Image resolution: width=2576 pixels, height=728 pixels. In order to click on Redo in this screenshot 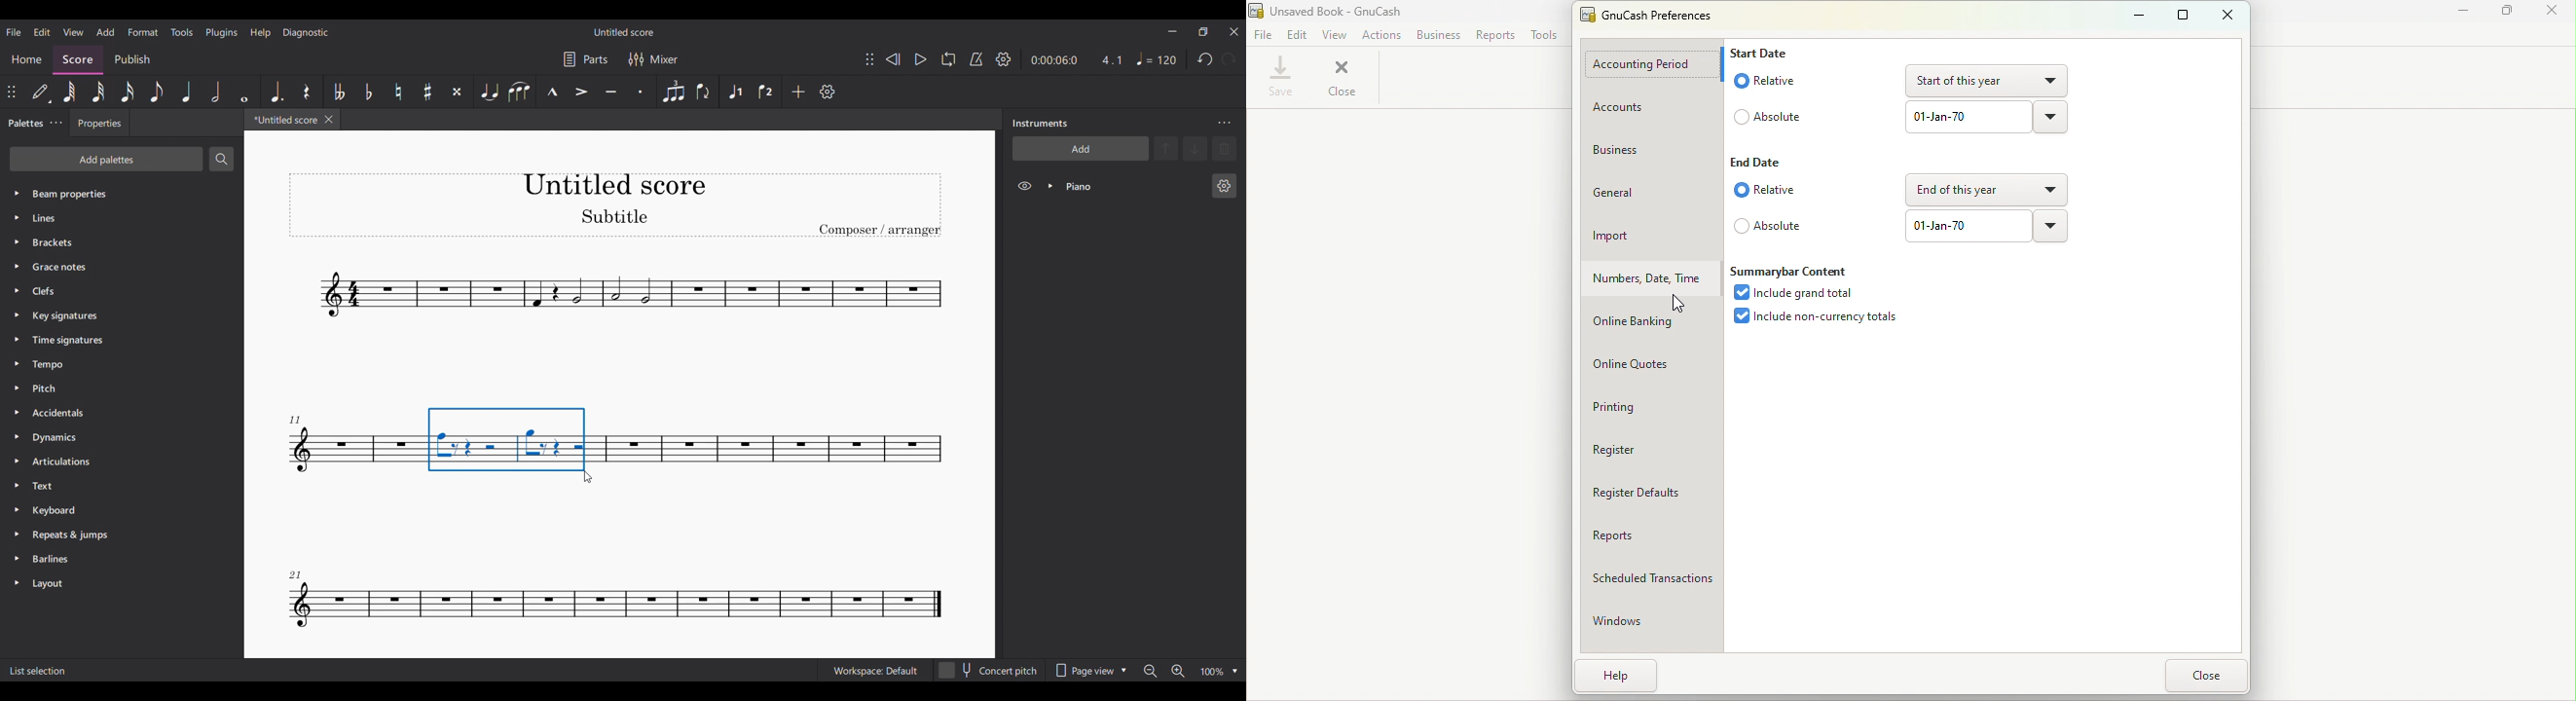, I will do `click(1229, 59)`.